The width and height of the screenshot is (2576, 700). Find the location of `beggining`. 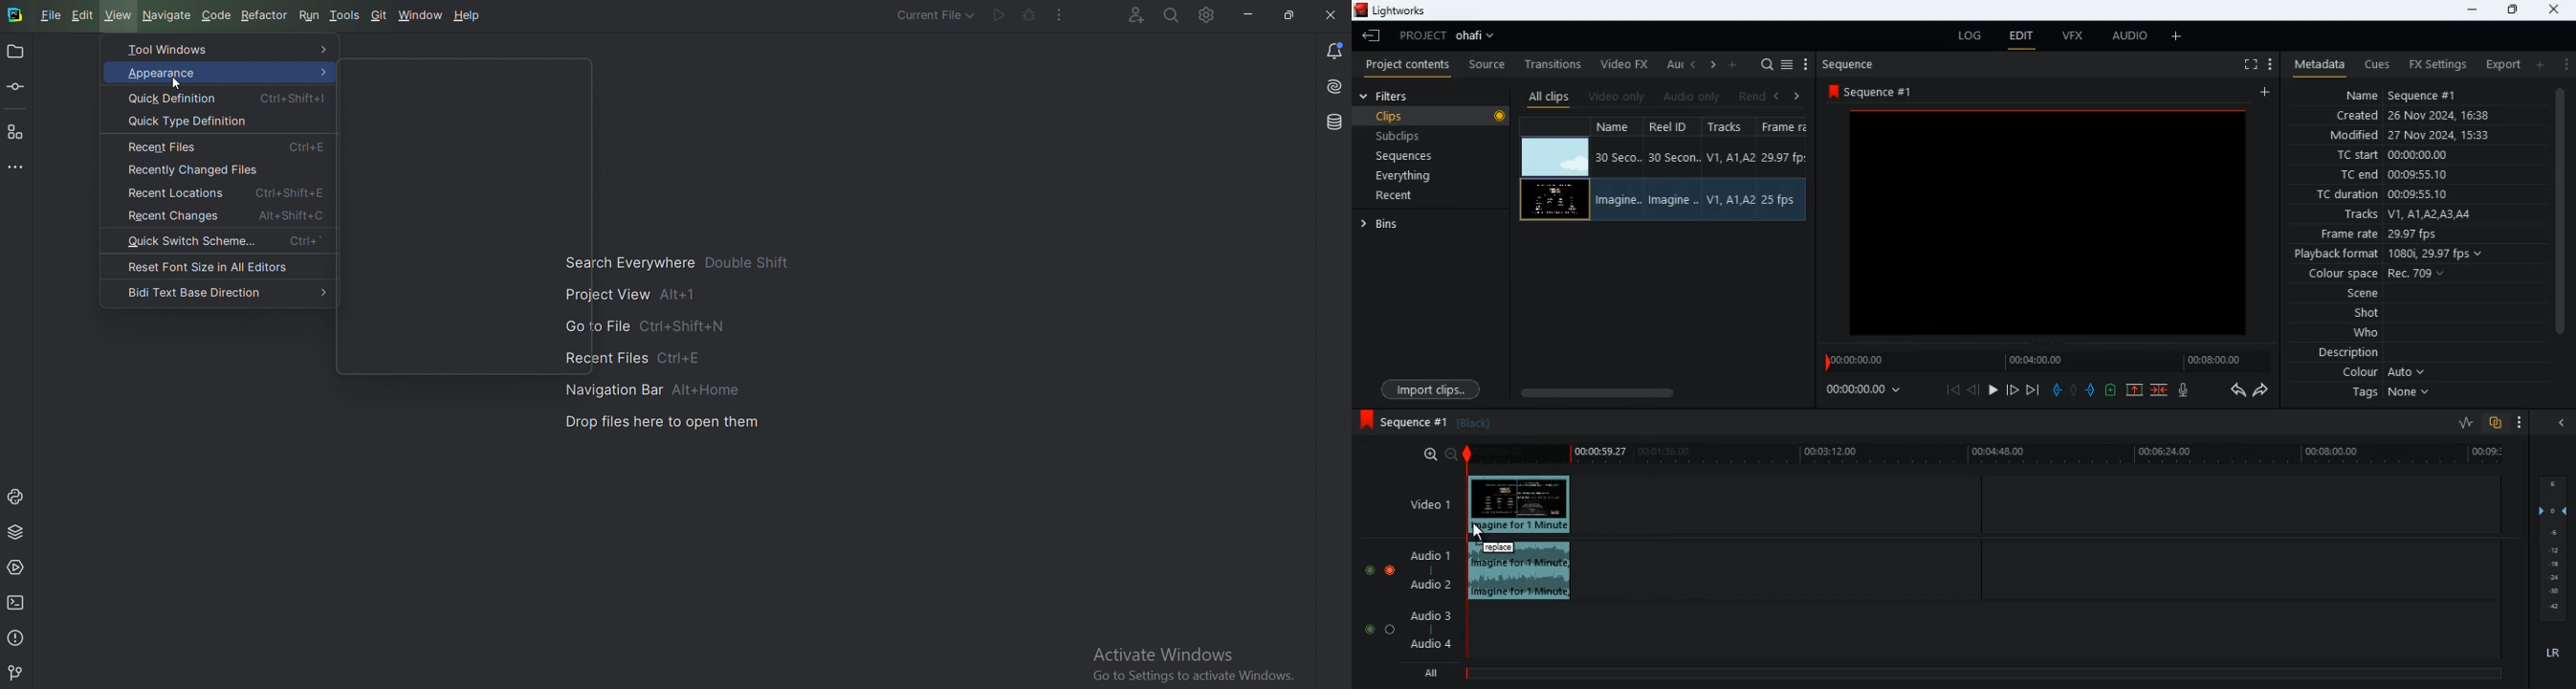

beggining is located at coordinates (1952, 389).